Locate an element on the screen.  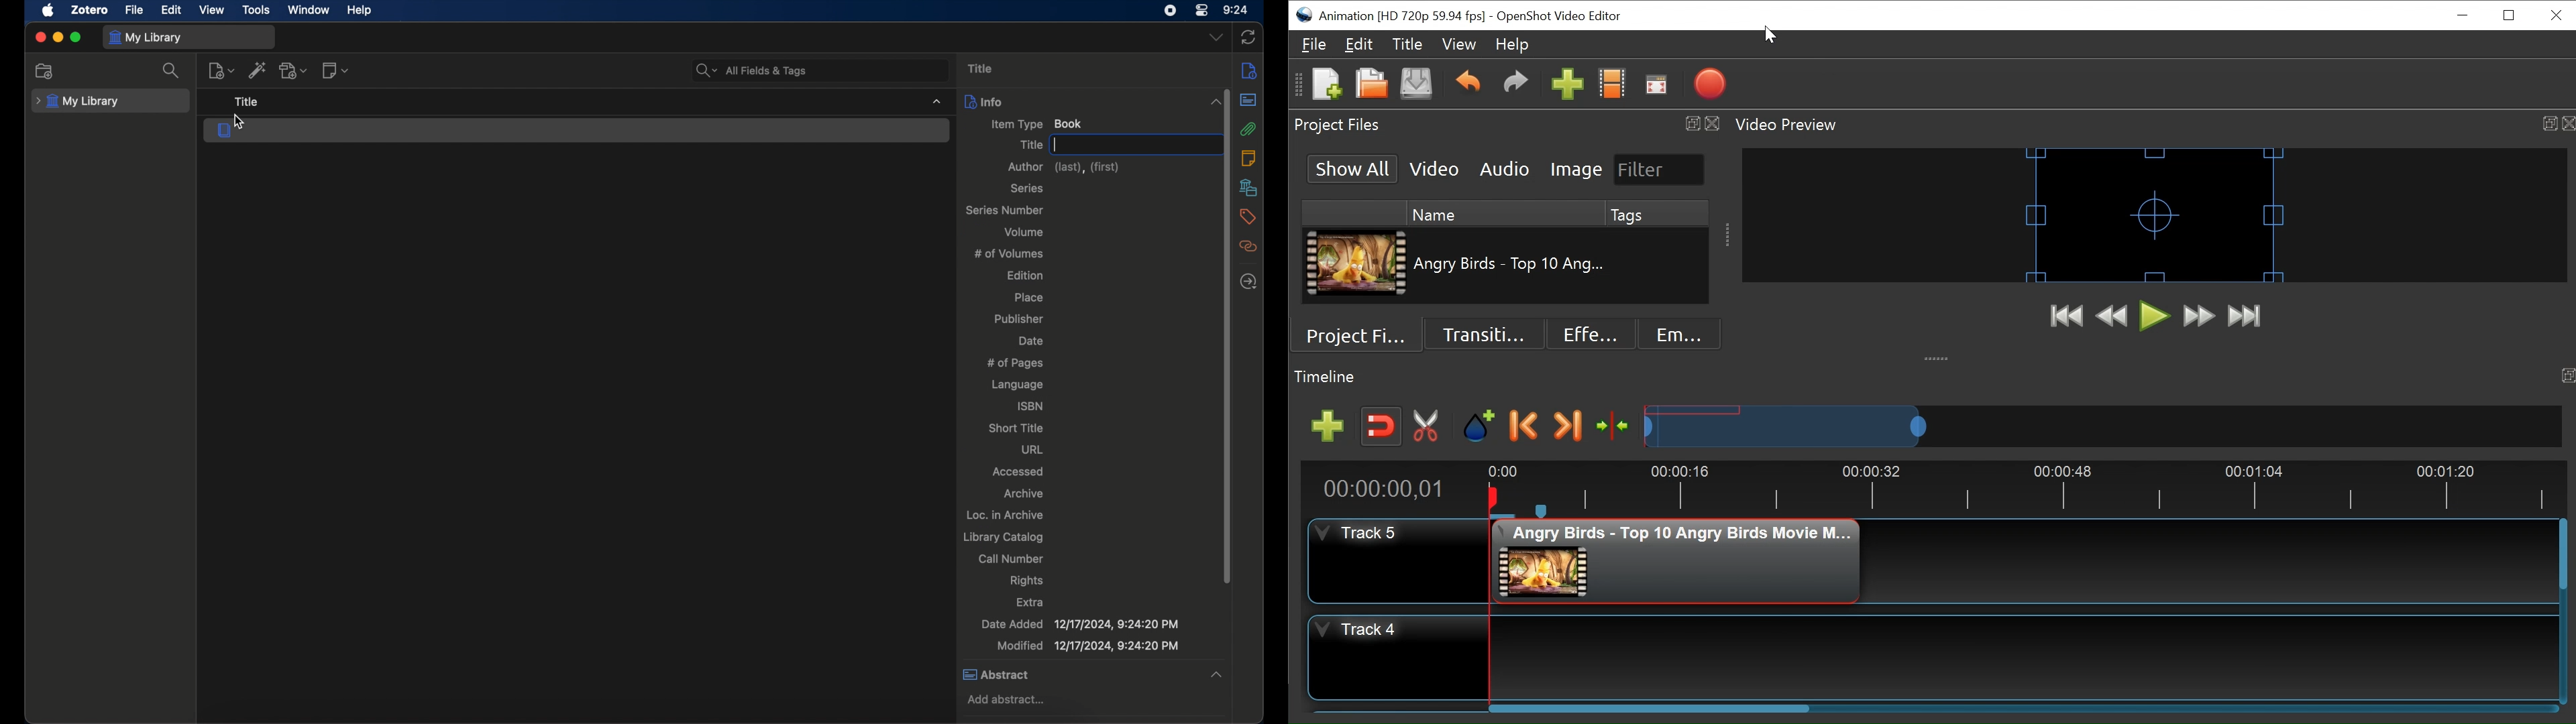
notes is located at coordinates (1248, 157).